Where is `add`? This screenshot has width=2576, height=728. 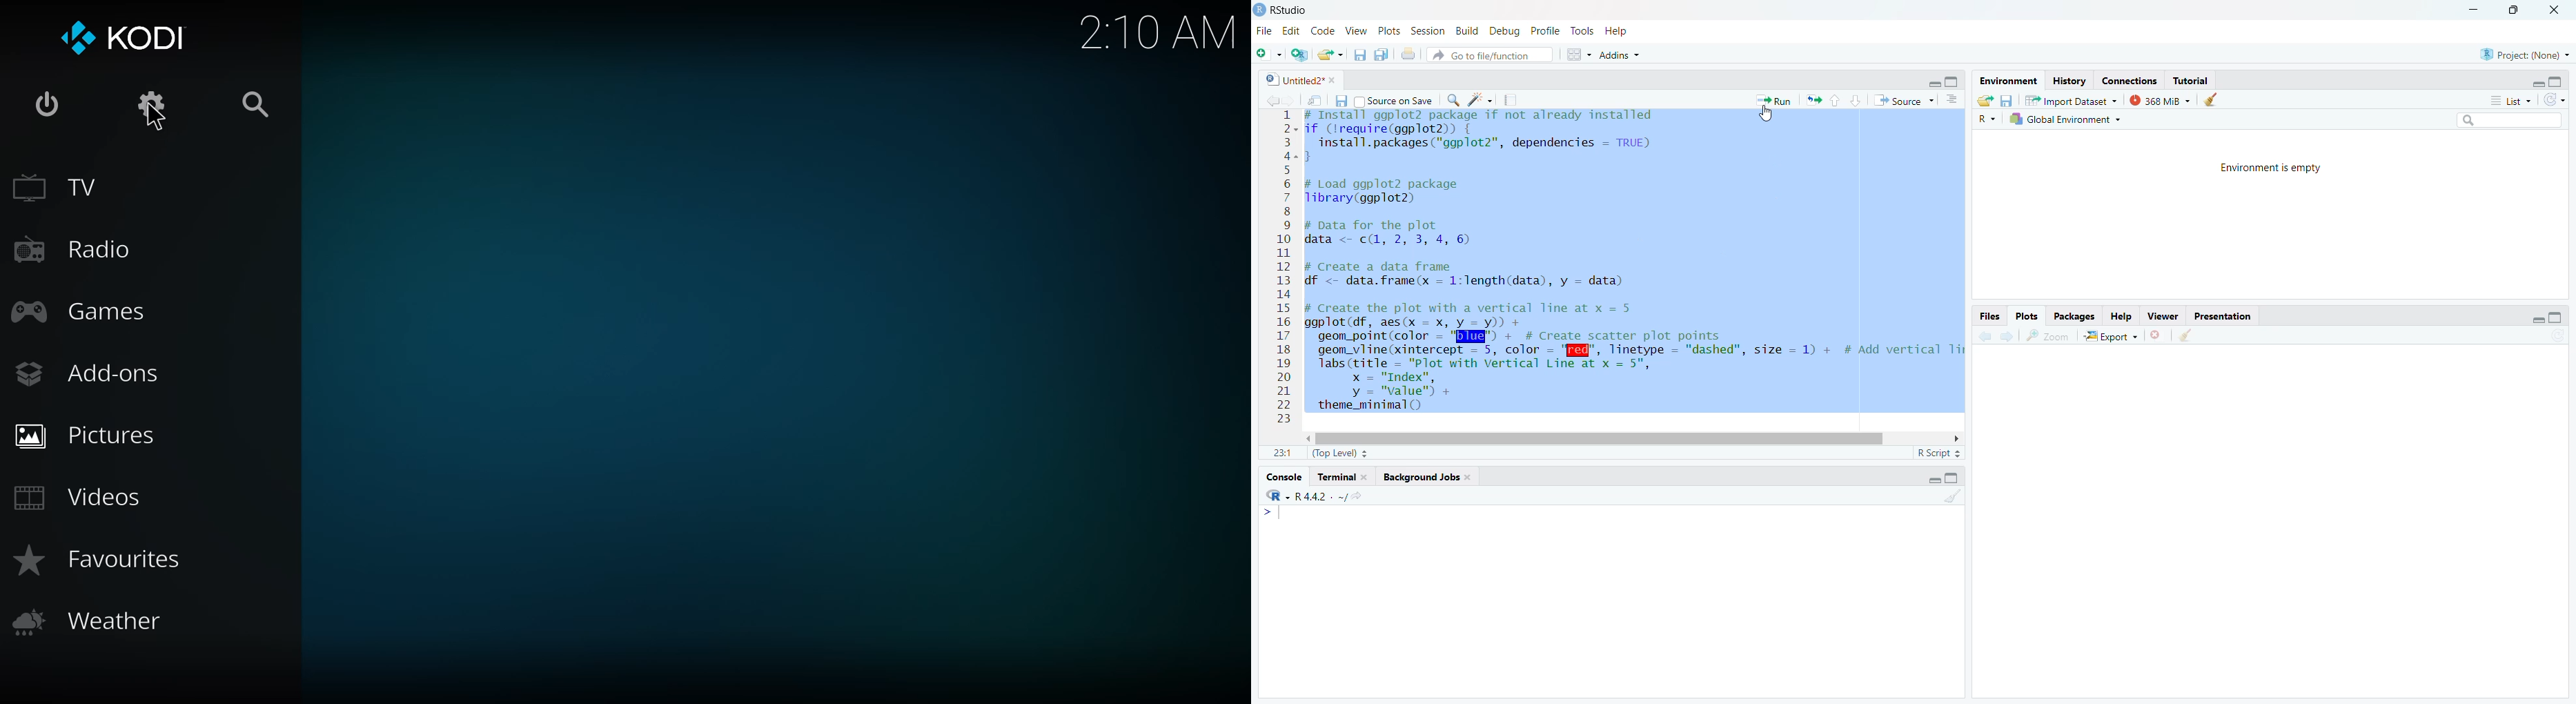 add is located at coordinates (1268, 55).